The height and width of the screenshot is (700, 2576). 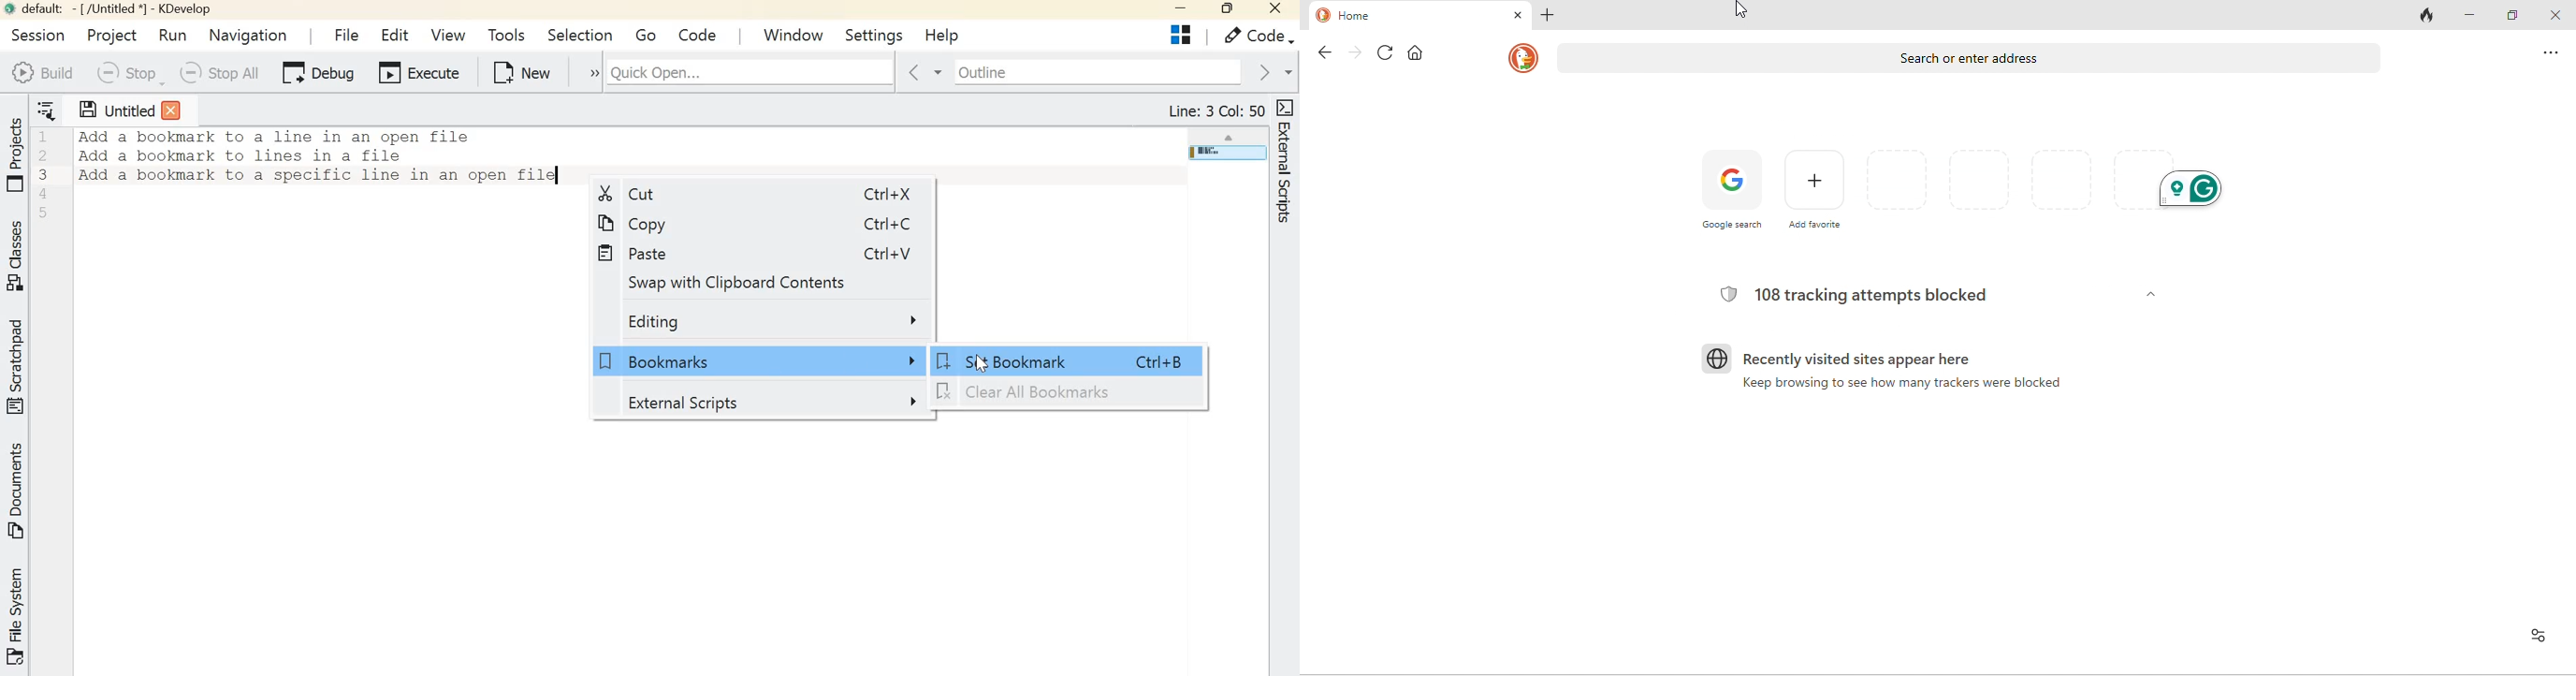 I want to click on External scripts, so click(x=1287, y=171).